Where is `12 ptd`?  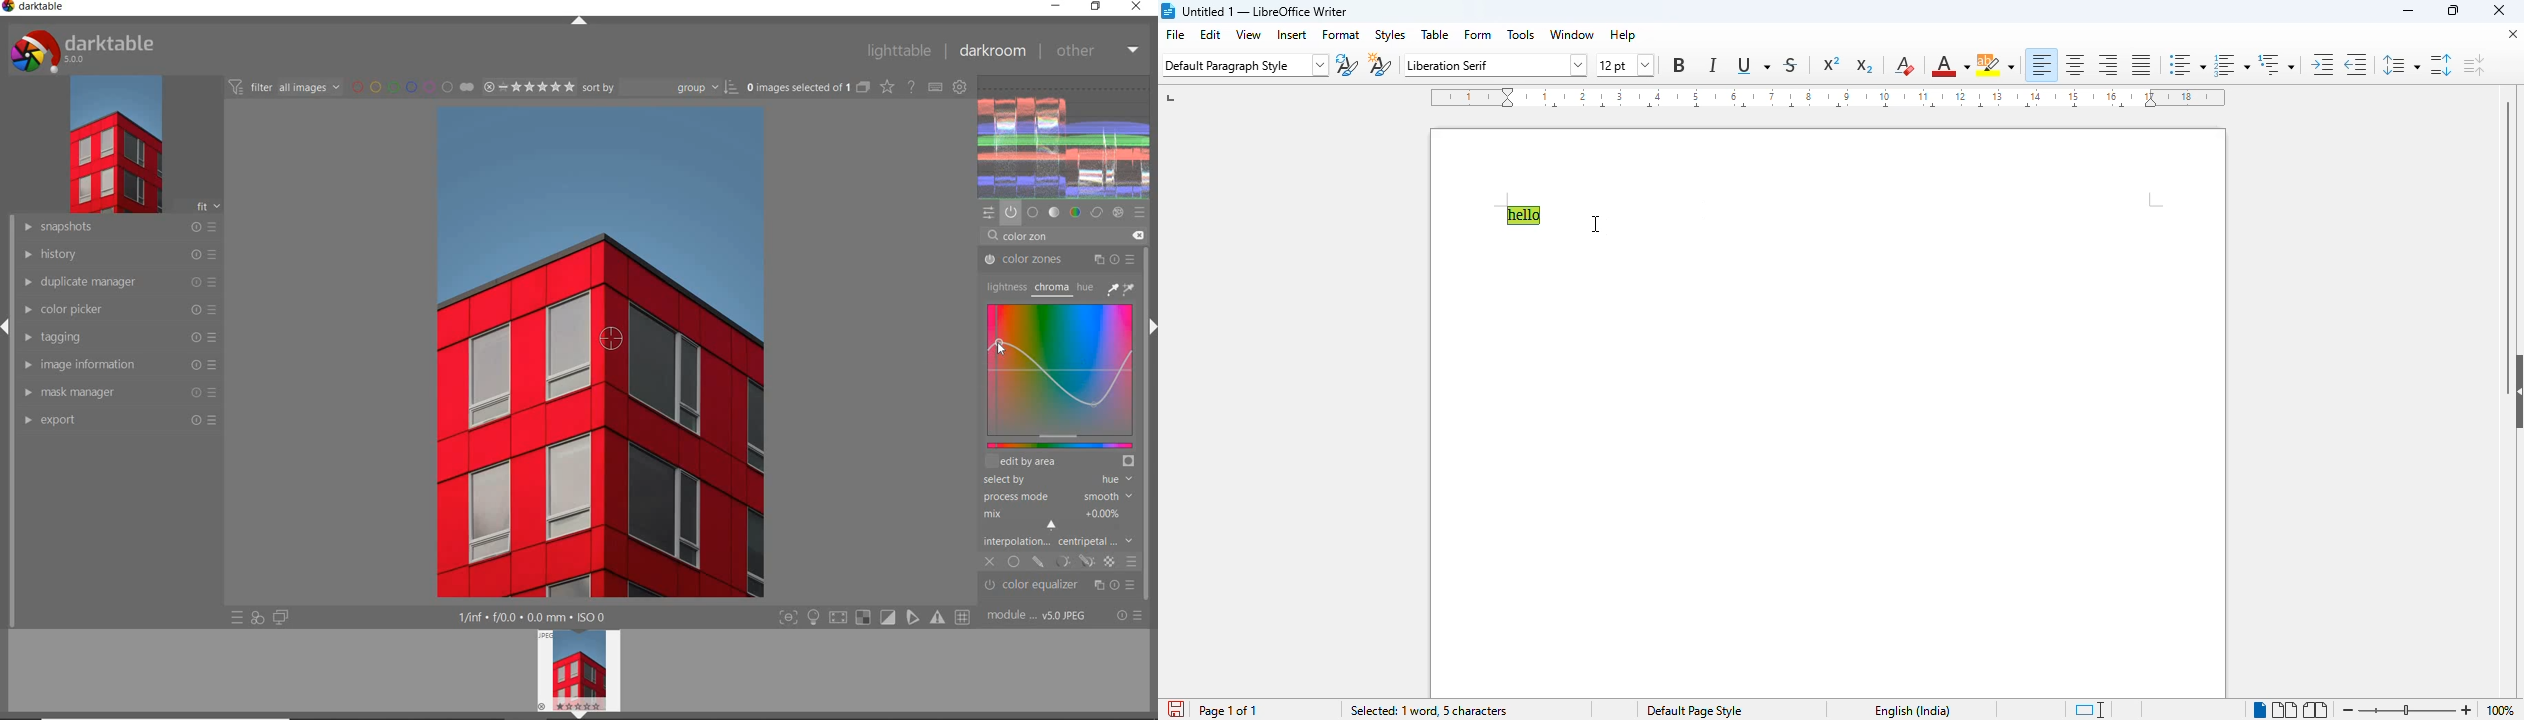
12 ptd is located at coordinates (1612, 63).